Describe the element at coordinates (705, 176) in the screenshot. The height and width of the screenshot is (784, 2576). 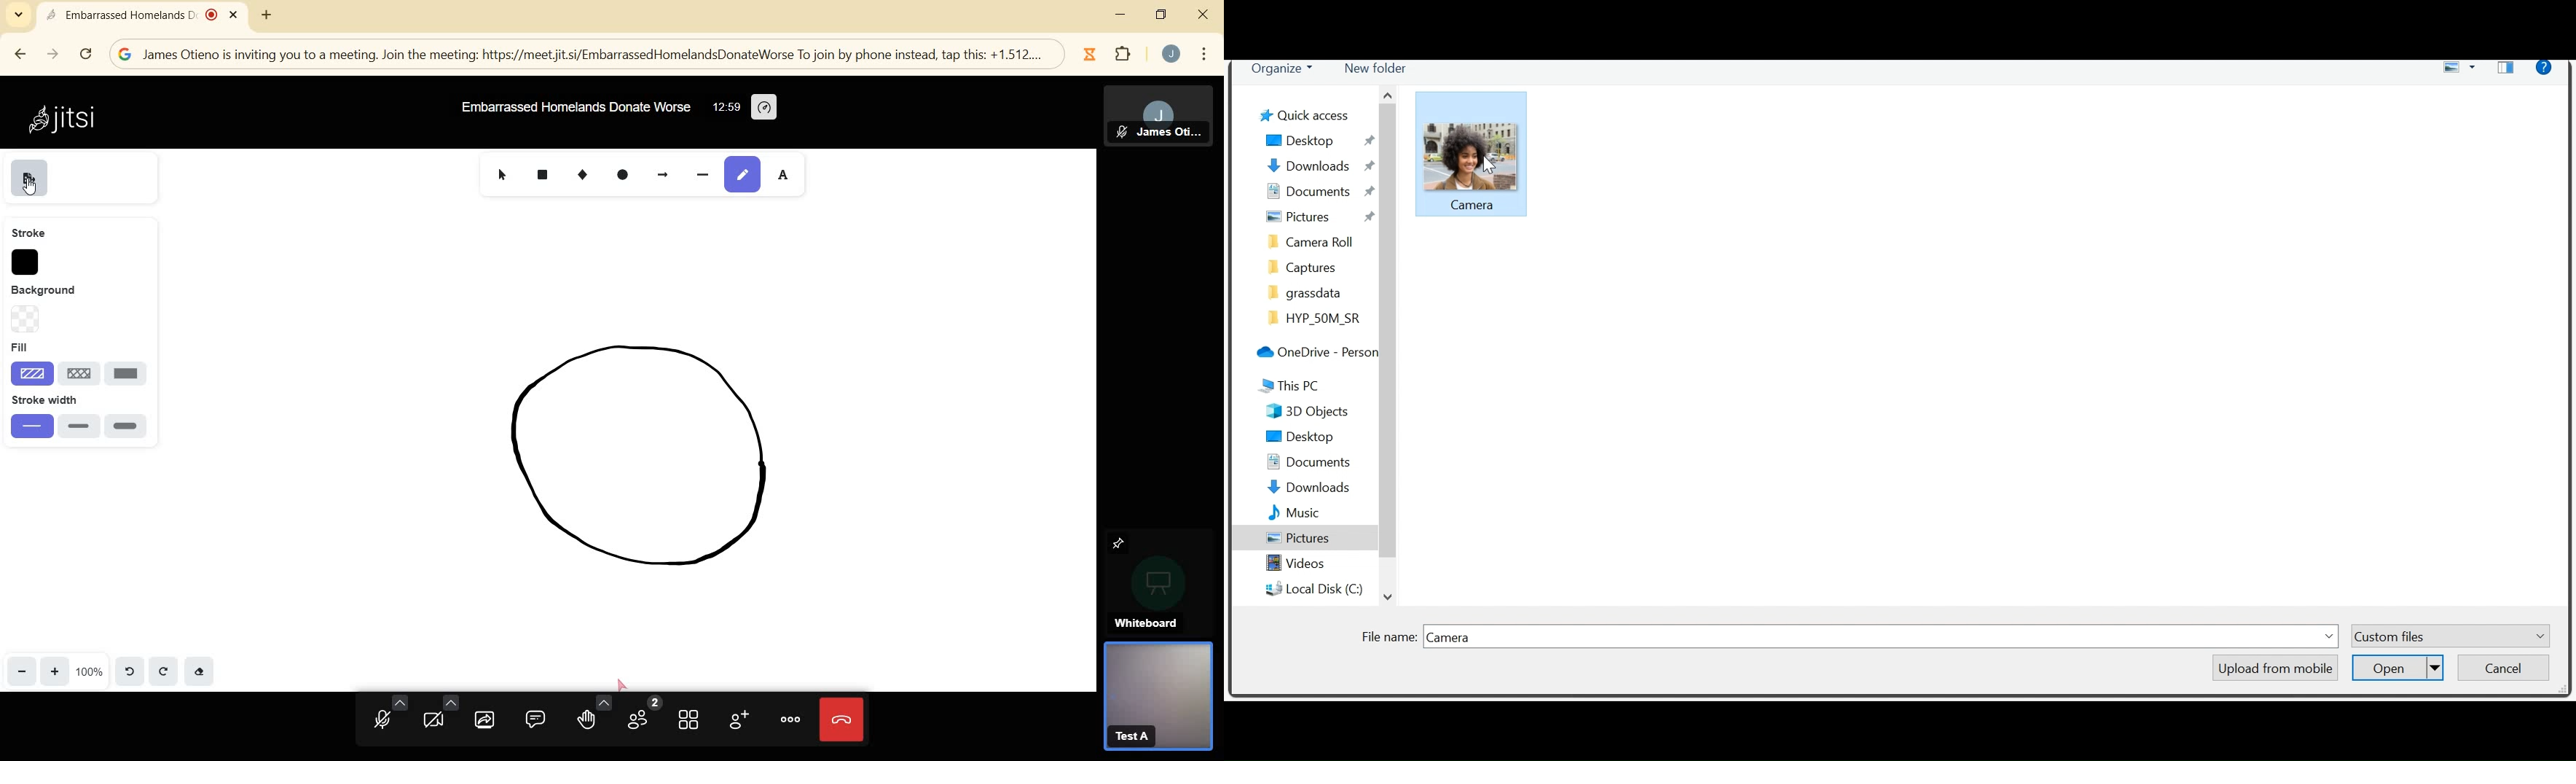
I see `dash` at that location.